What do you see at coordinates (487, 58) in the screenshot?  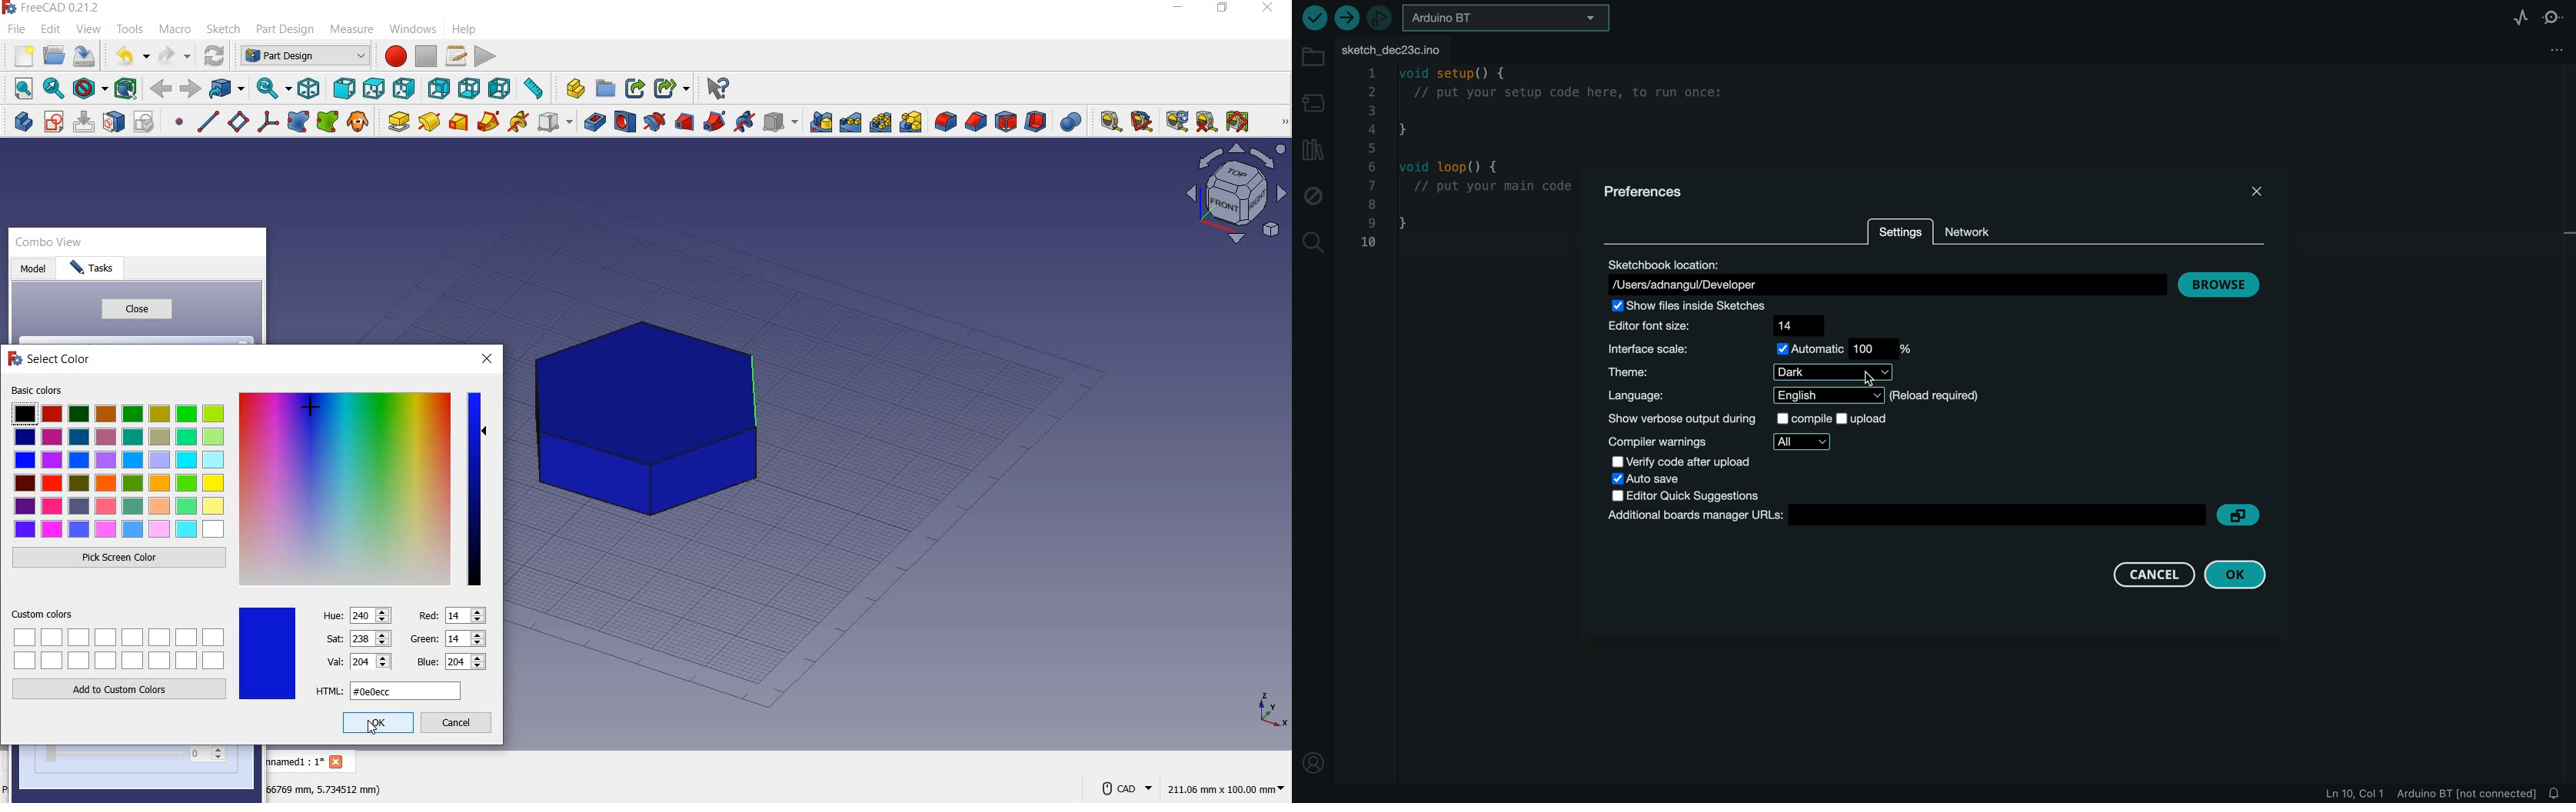 I see `execute macro` at bounding box center [487, 58].